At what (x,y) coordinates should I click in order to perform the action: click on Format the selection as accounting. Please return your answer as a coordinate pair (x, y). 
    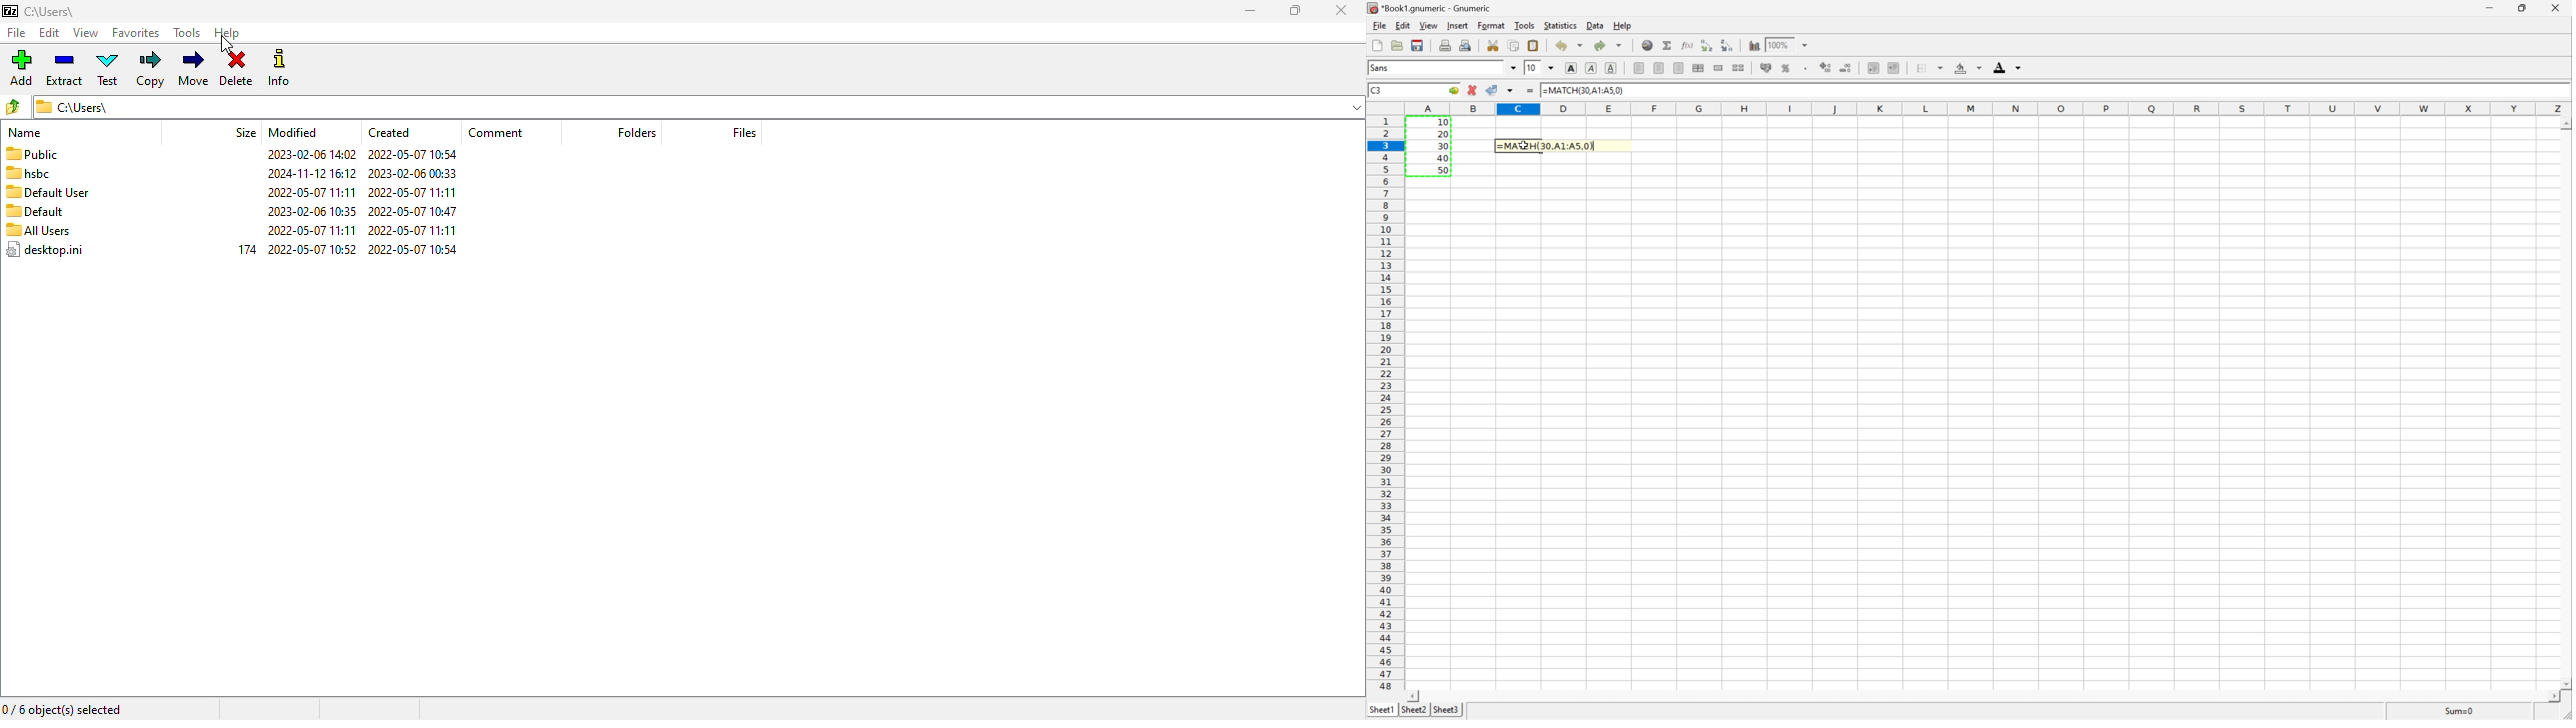
    Looking at the image, I should click on (1766, 66).